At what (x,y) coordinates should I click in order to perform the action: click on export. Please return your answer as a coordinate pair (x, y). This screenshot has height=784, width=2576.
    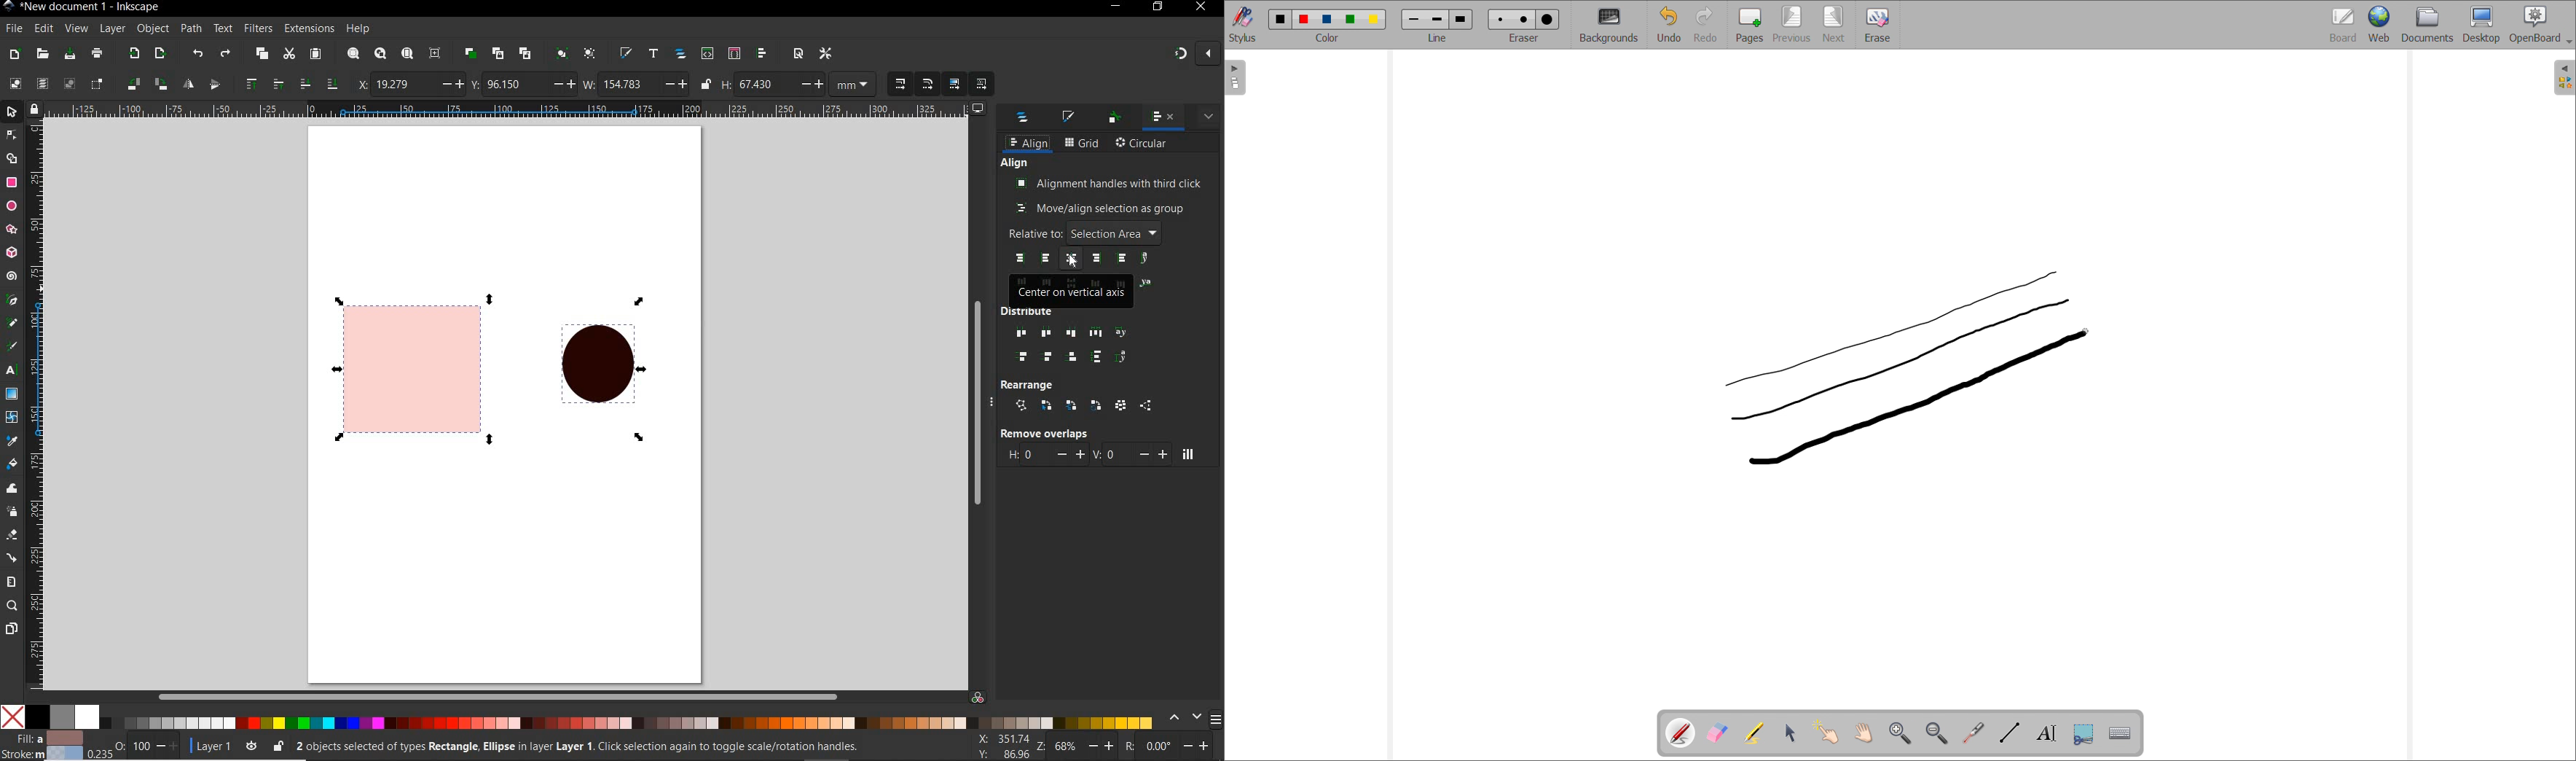
    Looking at the image, I should click on (134, 52).